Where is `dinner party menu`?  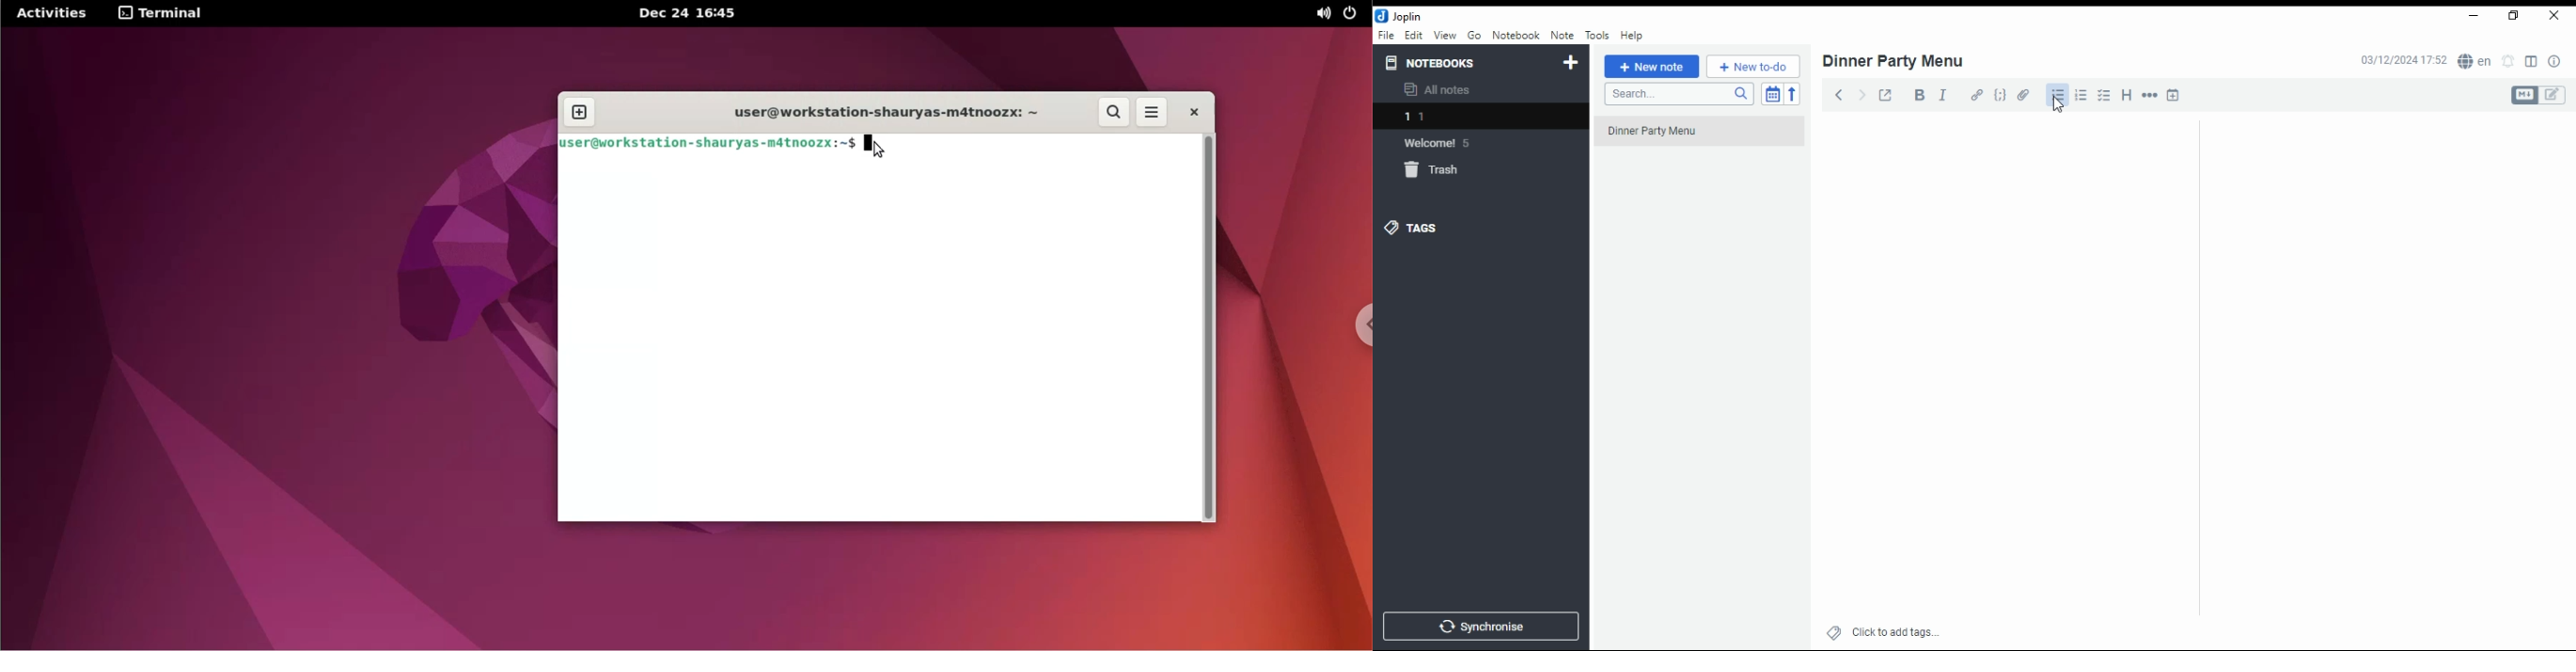
dinner party menu is located at coordinates (1704, 137).